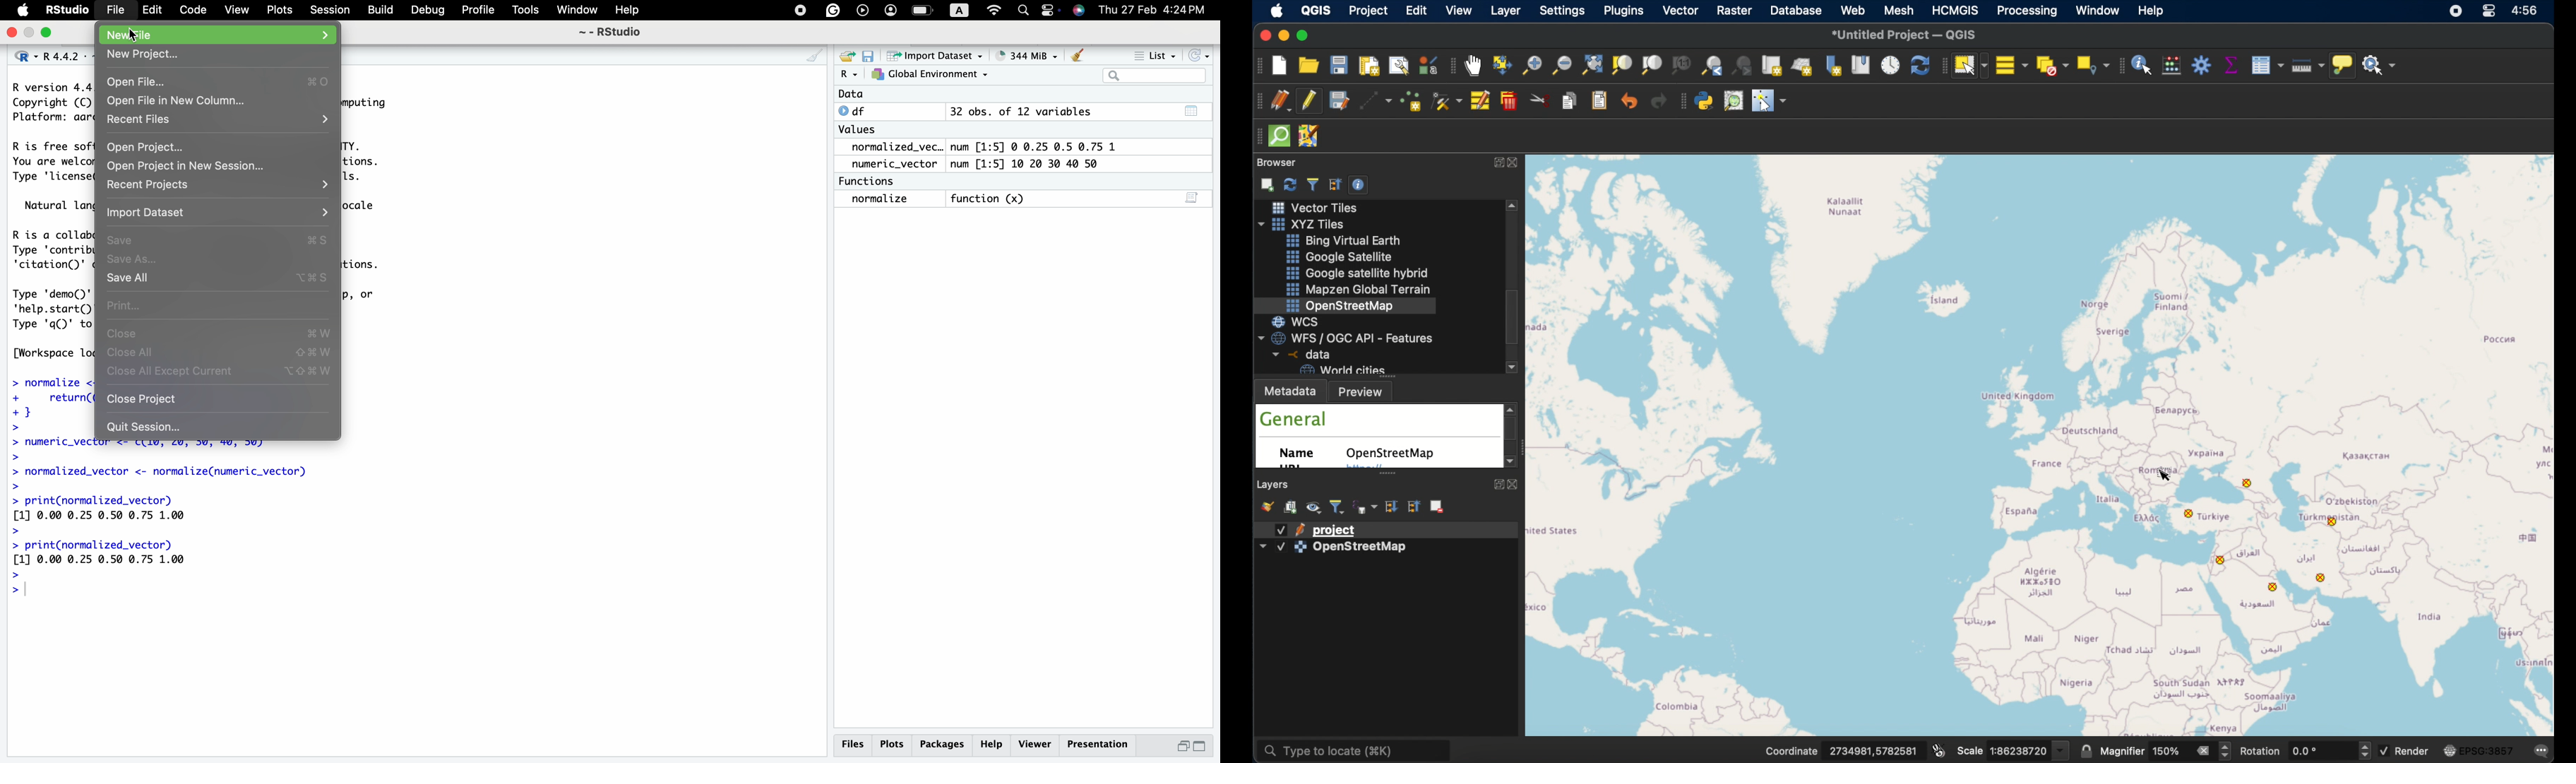 Image resolution: width=2576 pixels, height=784 pixels. I want to click on Clear data, so click(1078, 57).